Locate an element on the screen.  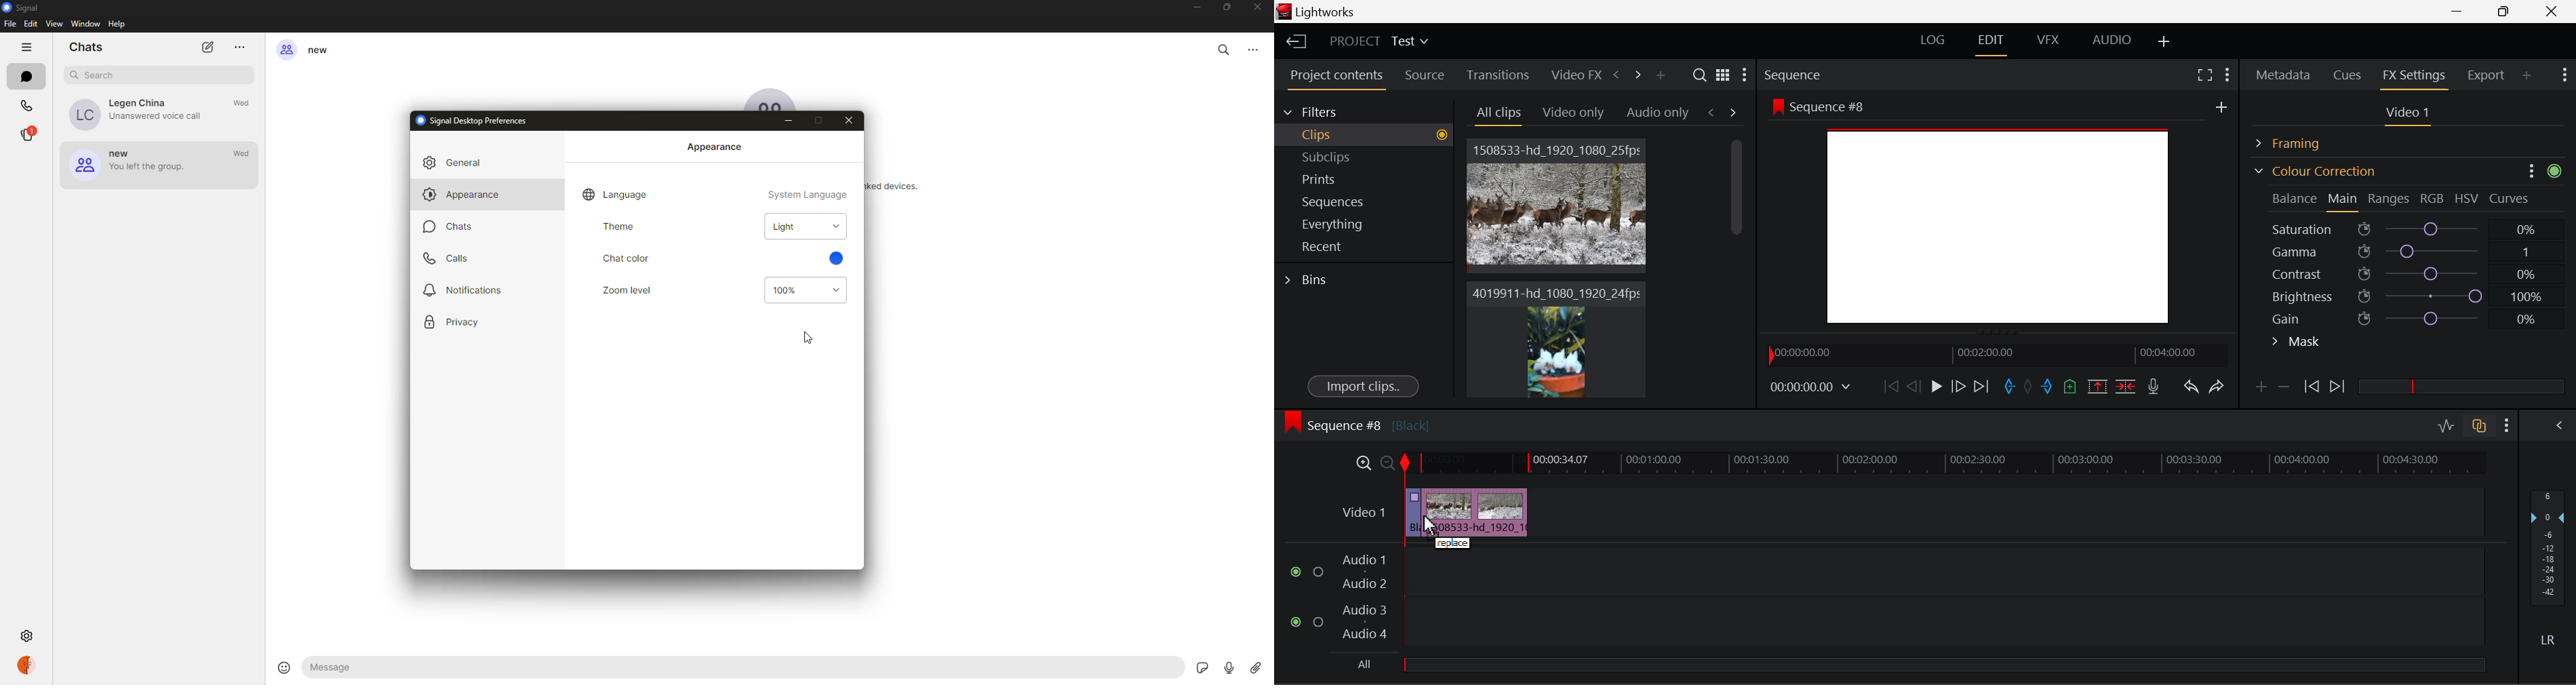
FX Settings Panel Open is located at coordinates (2415, 77).